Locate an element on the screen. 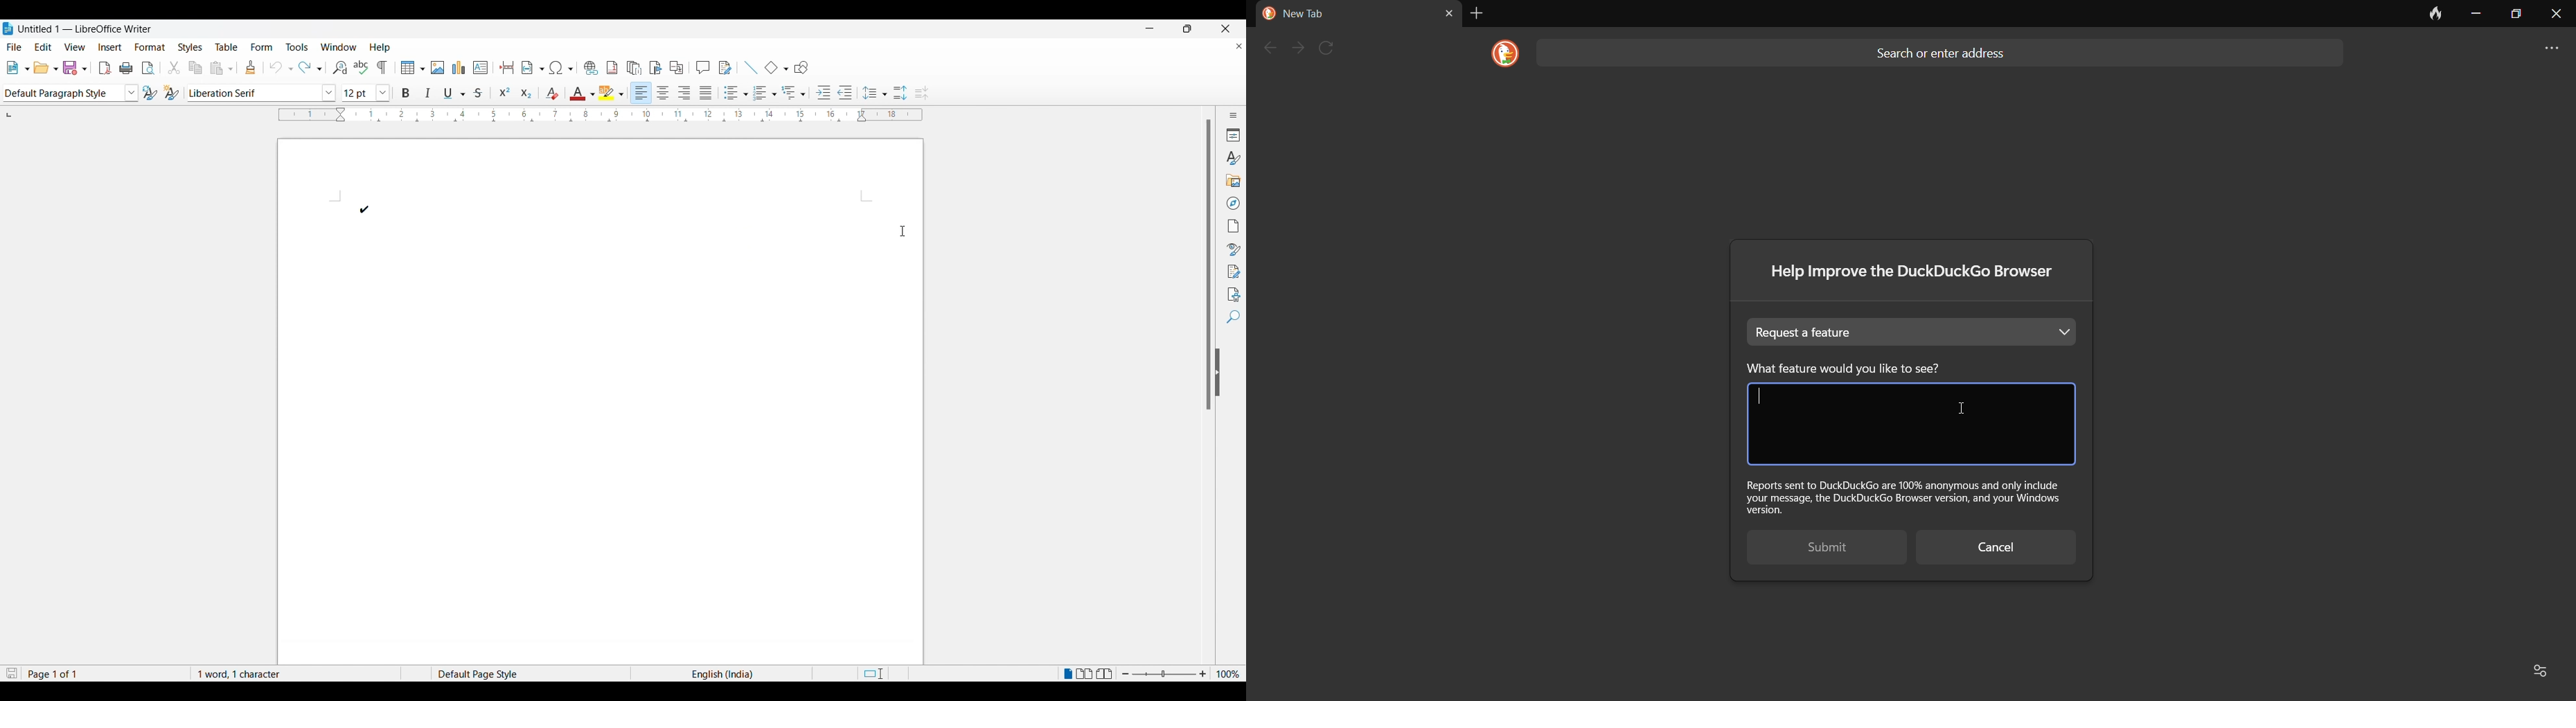 This screenshot has height=728, width=2576. align left is located at coordinates (641, 91).